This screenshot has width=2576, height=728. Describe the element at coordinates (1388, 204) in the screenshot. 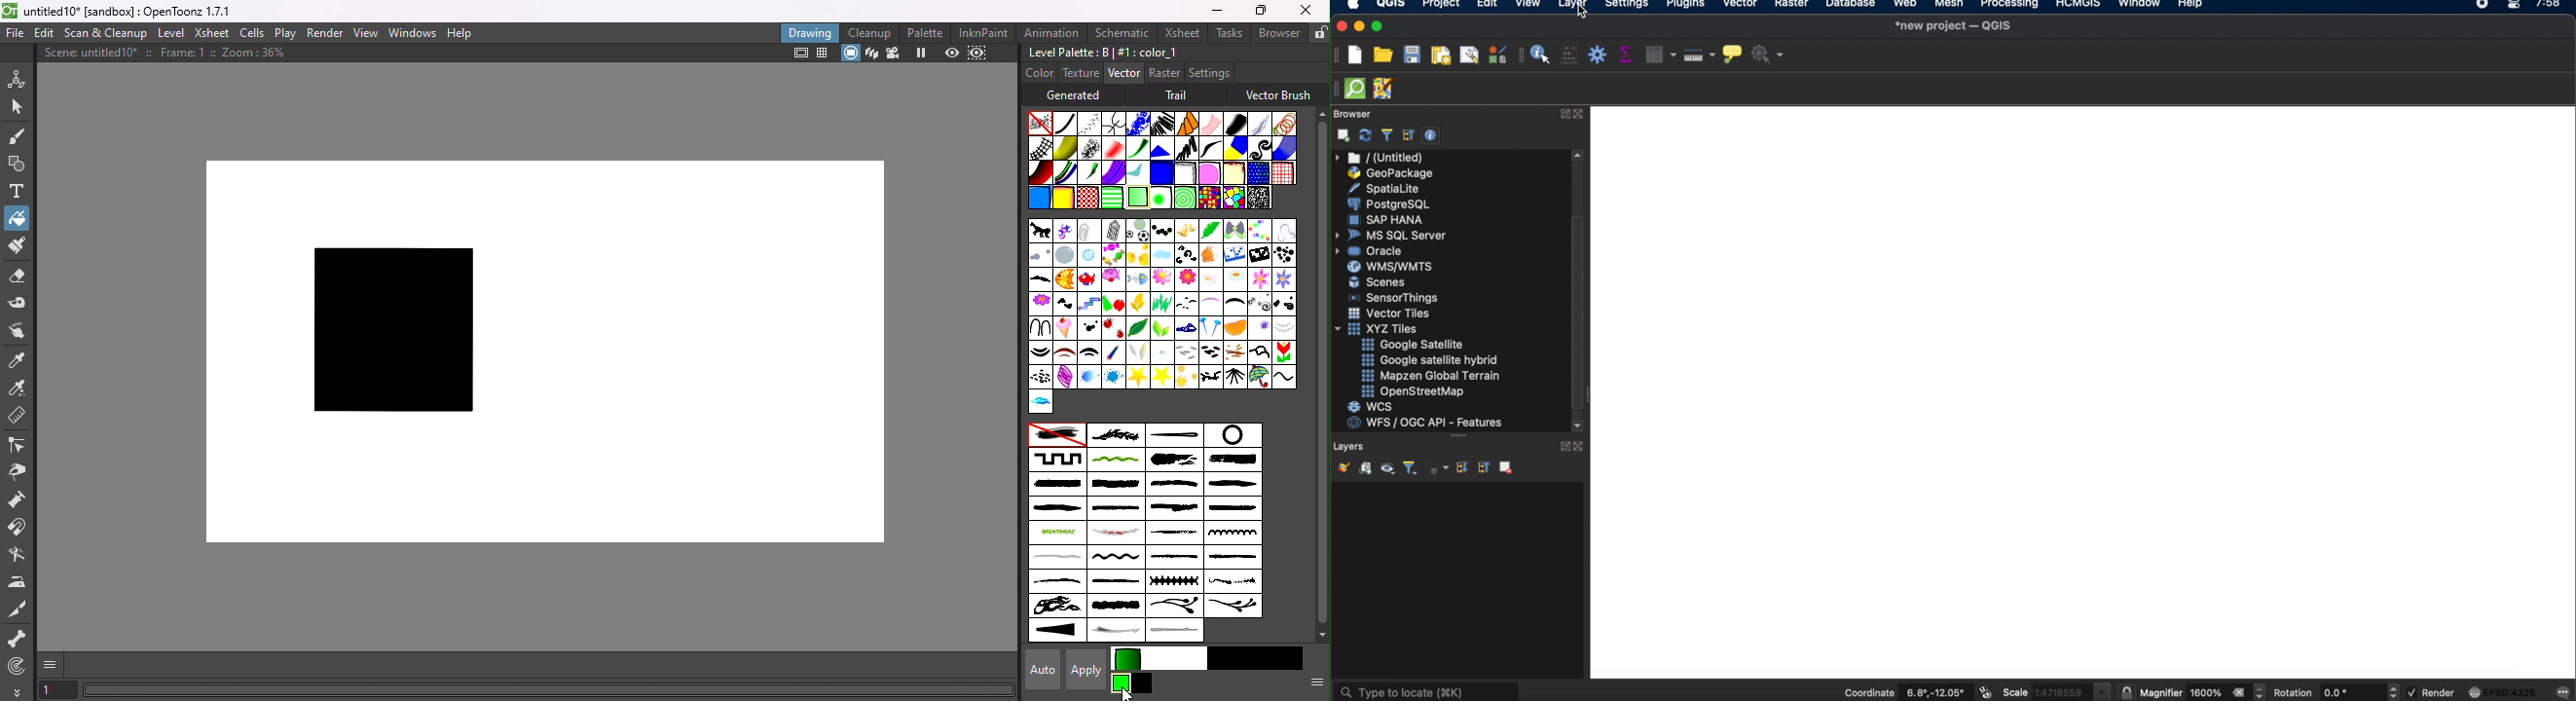

I see `postgresql` at that location.